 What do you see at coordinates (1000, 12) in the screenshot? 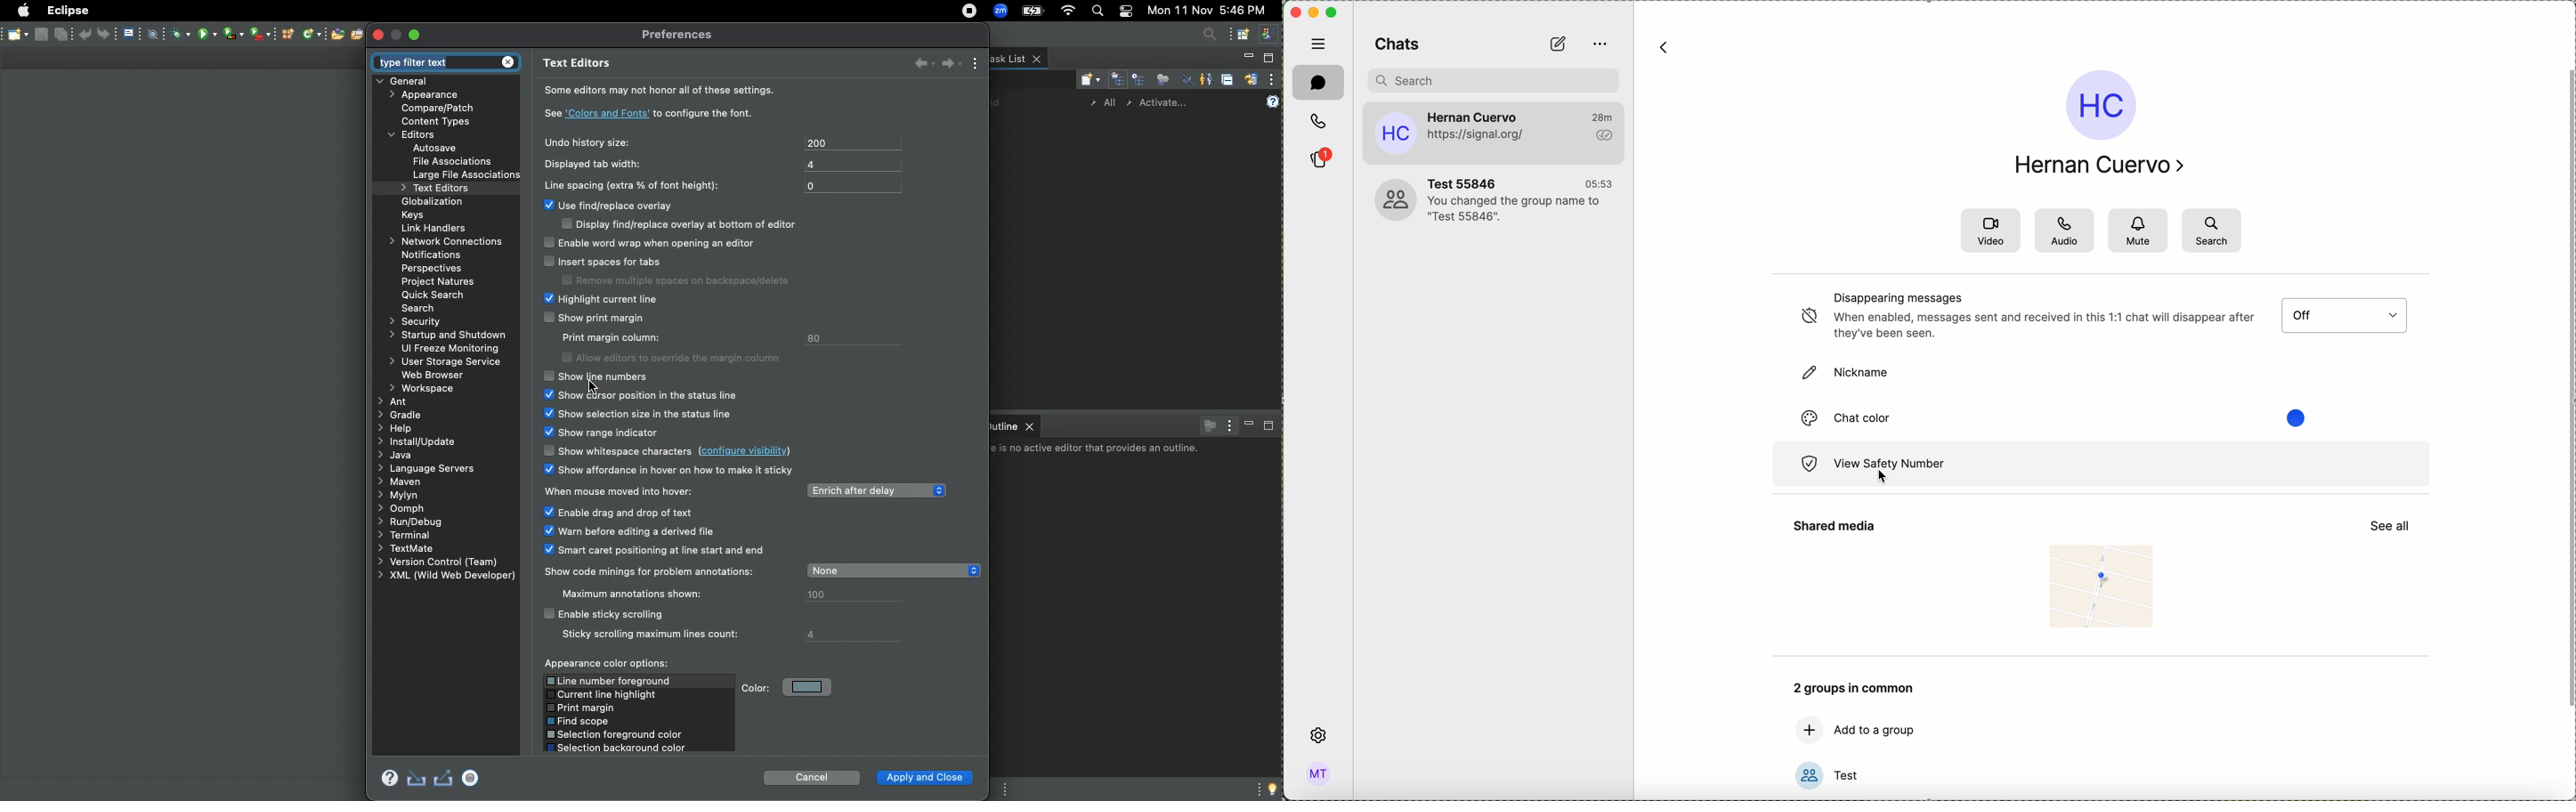
I see `Zoom` at bounding box center [1000, 12].